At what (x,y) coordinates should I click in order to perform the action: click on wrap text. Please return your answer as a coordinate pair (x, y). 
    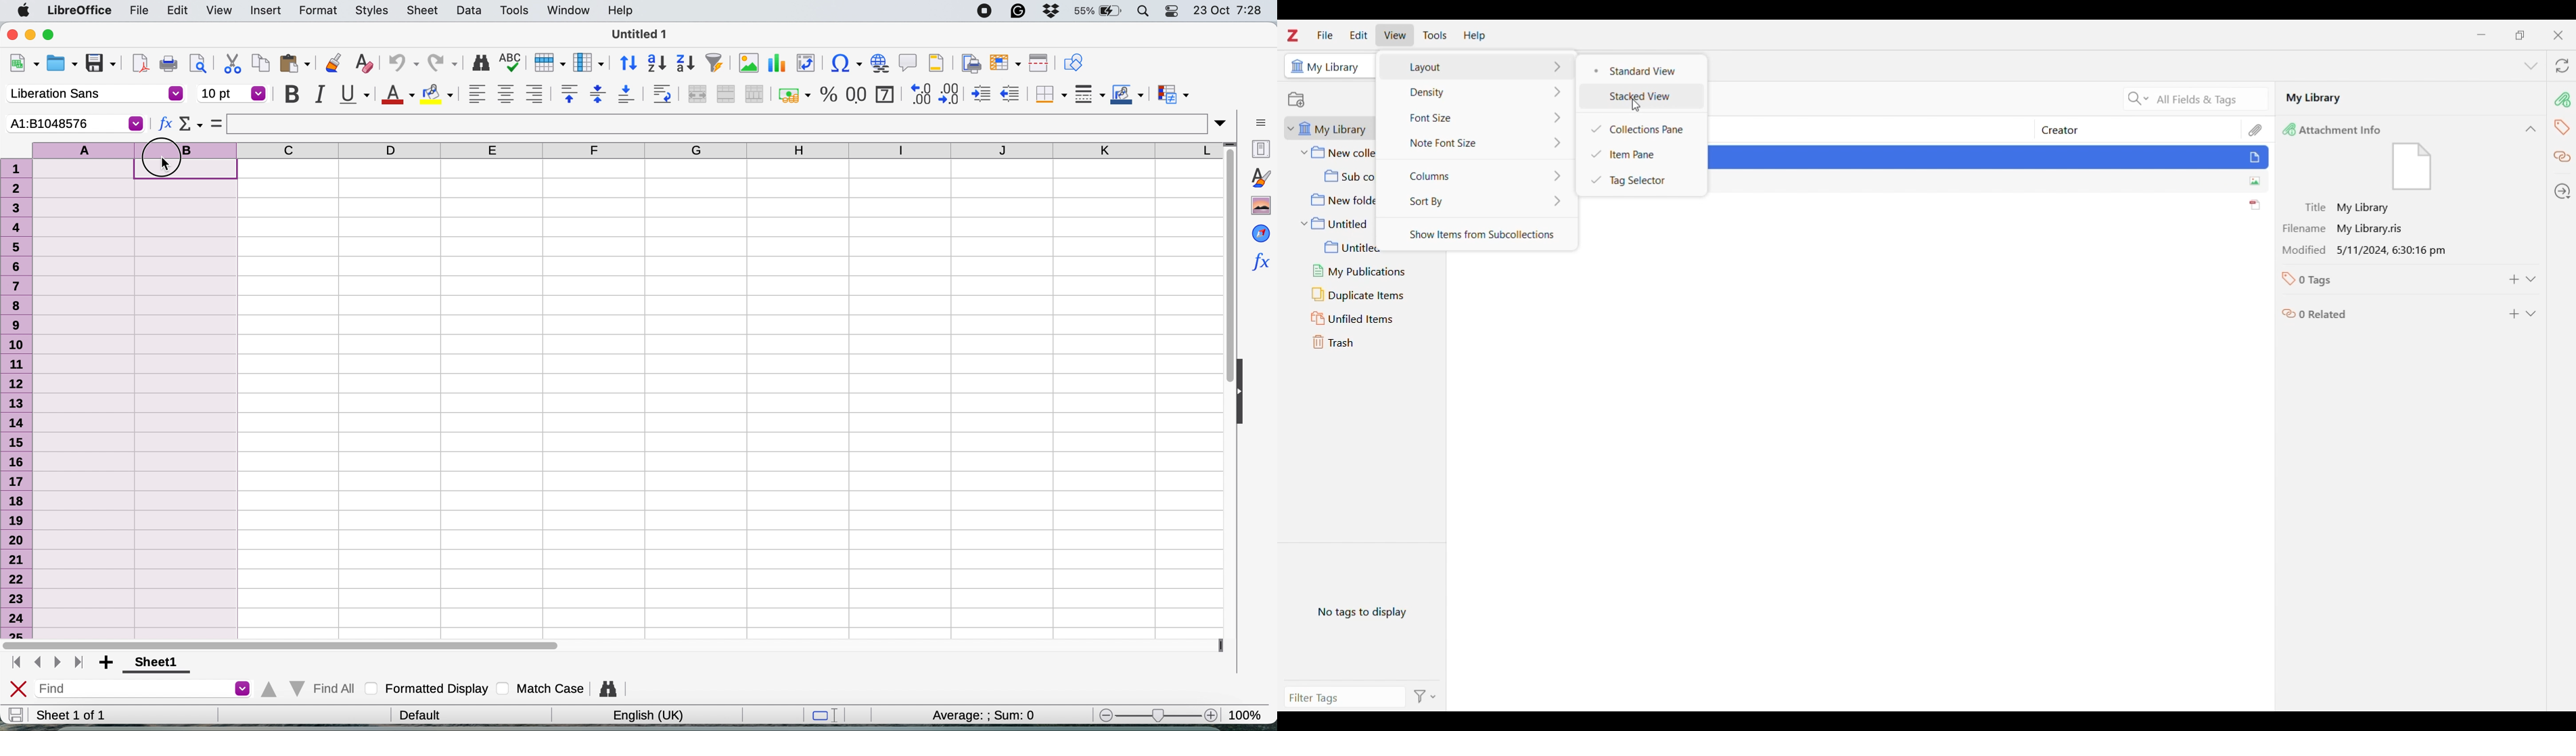
    Looking at the image, I should click on (665, 94).